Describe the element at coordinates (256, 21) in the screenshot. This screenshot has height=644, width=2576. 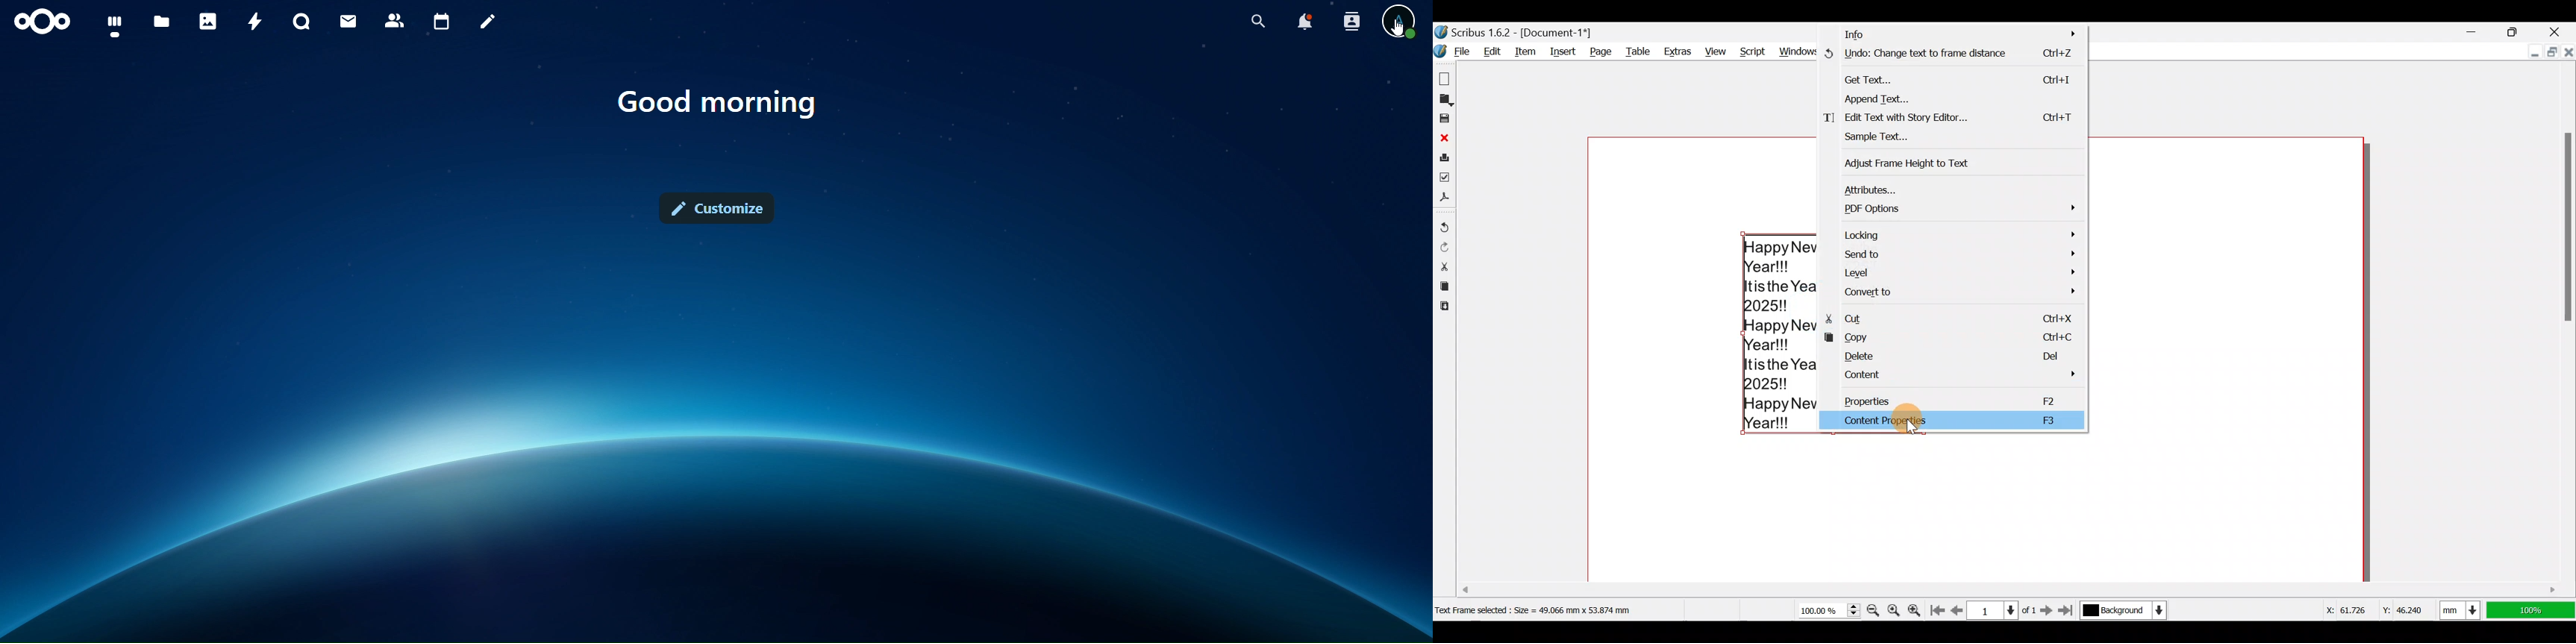
I see `activity` at that location.